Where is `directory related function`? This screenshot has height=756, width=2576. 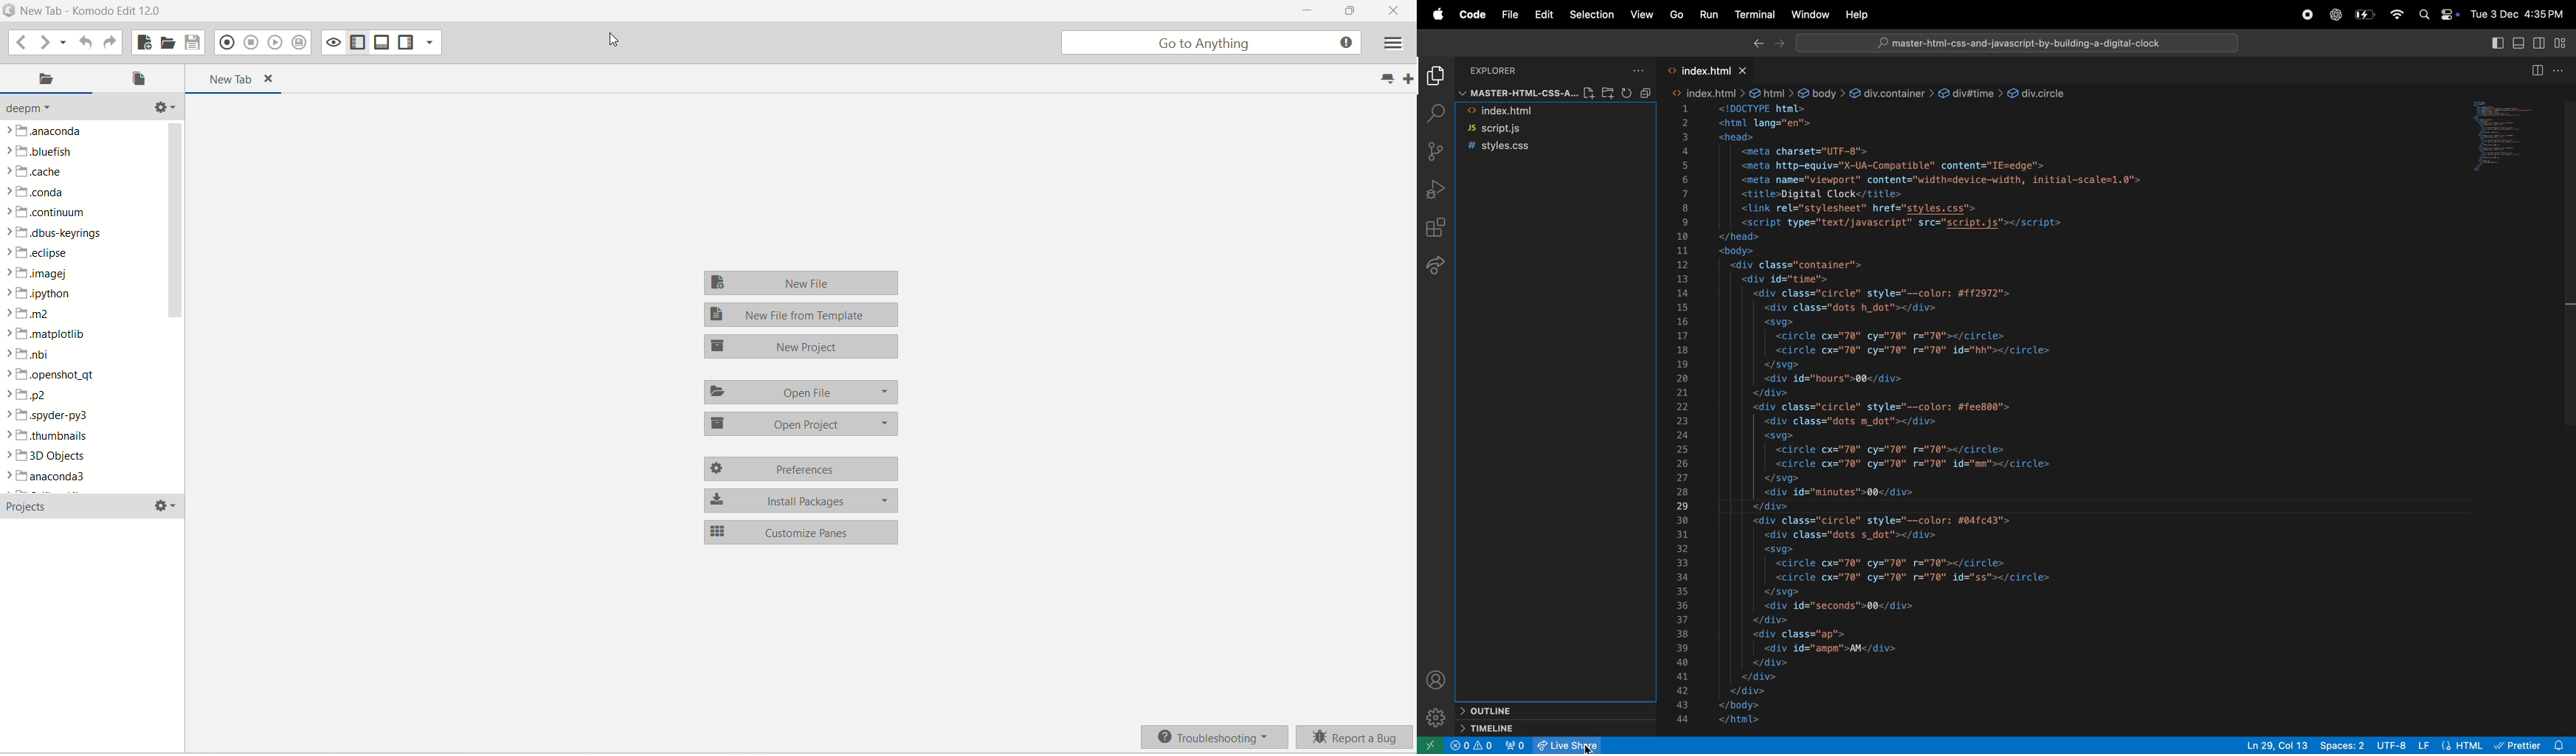 directory related function is located at coordinates (163, 107).